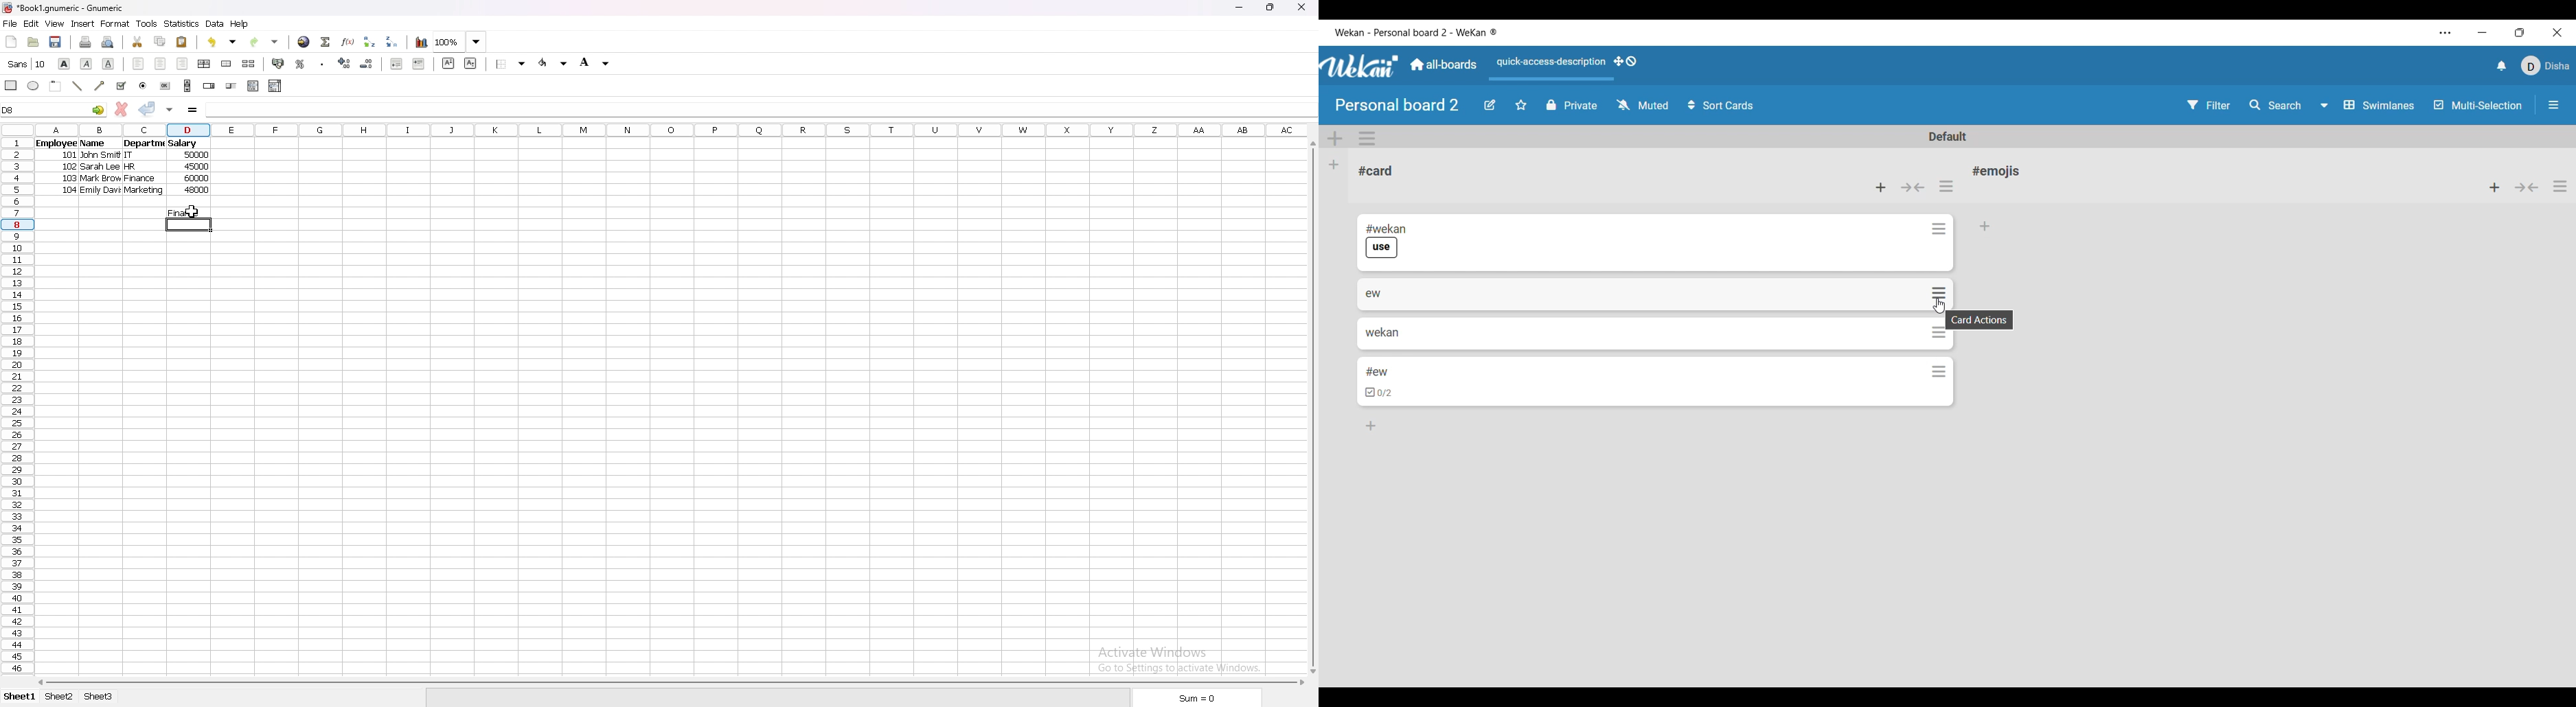 The width and height of the screenshot is (2576, 728). Describe the element at coordinates (1415, 32) in the screenshot. I see `Software and board name` at that location.